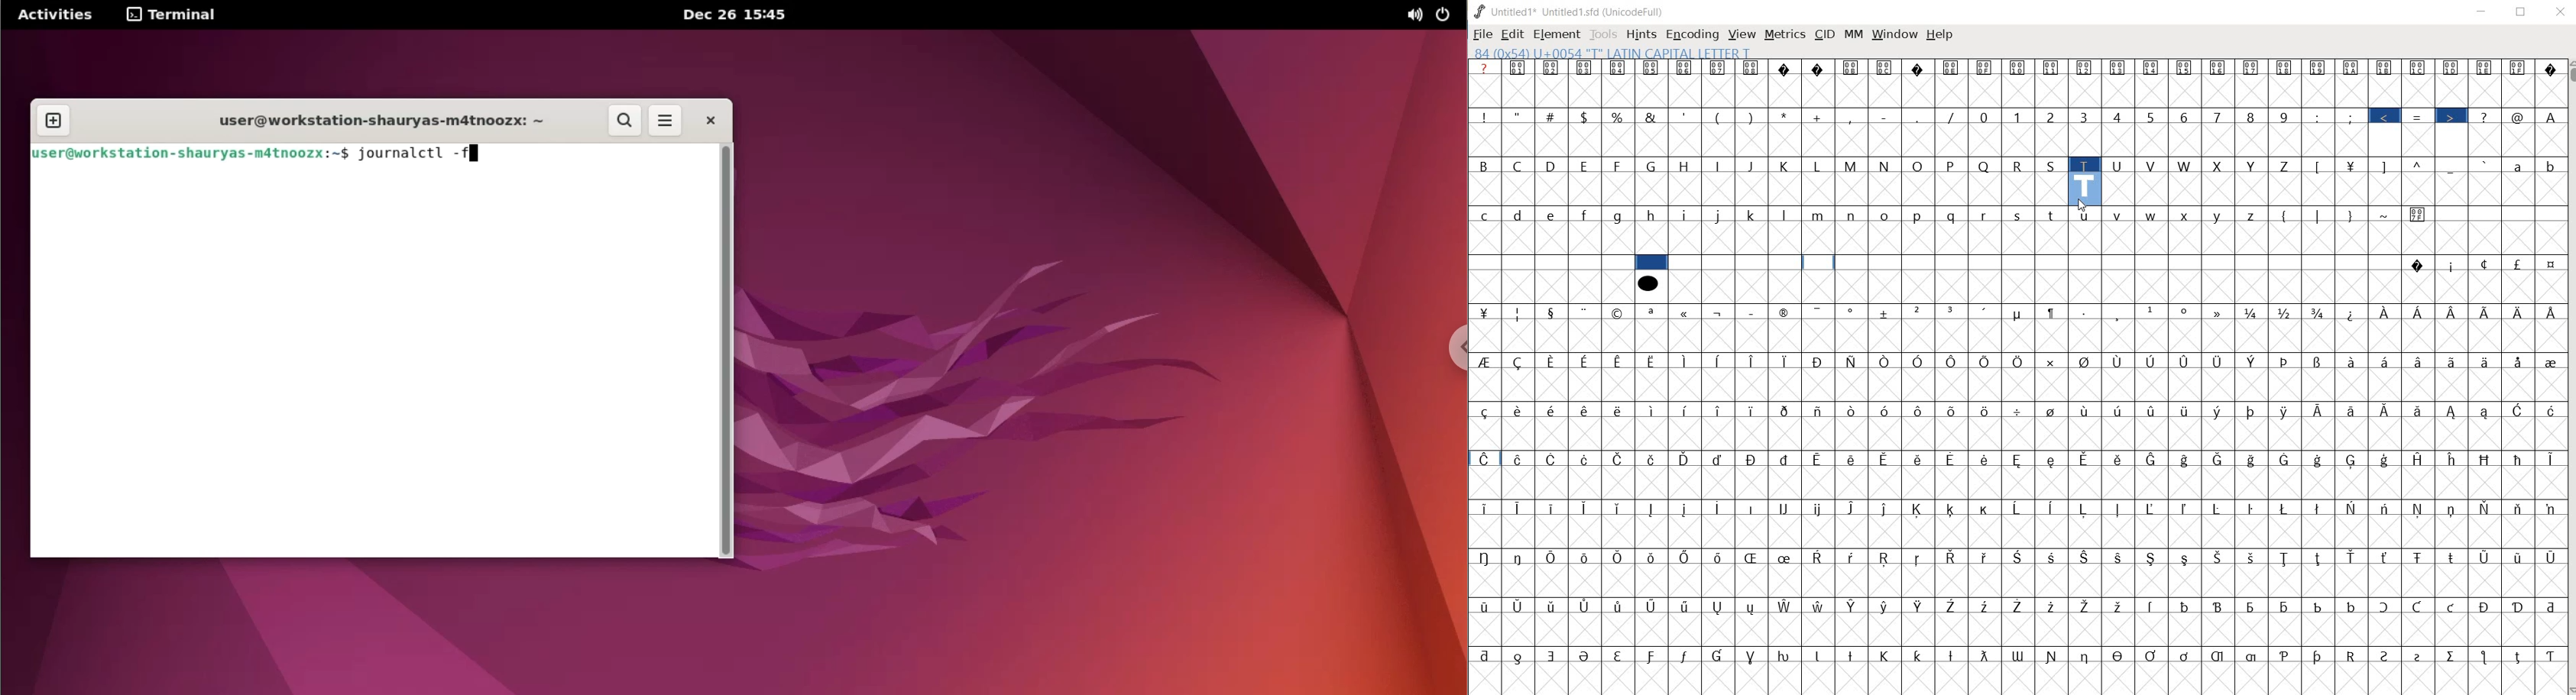 The width and height of the screenshot is (2576, 700). I want to click on Symbol, so click(2152, 410).